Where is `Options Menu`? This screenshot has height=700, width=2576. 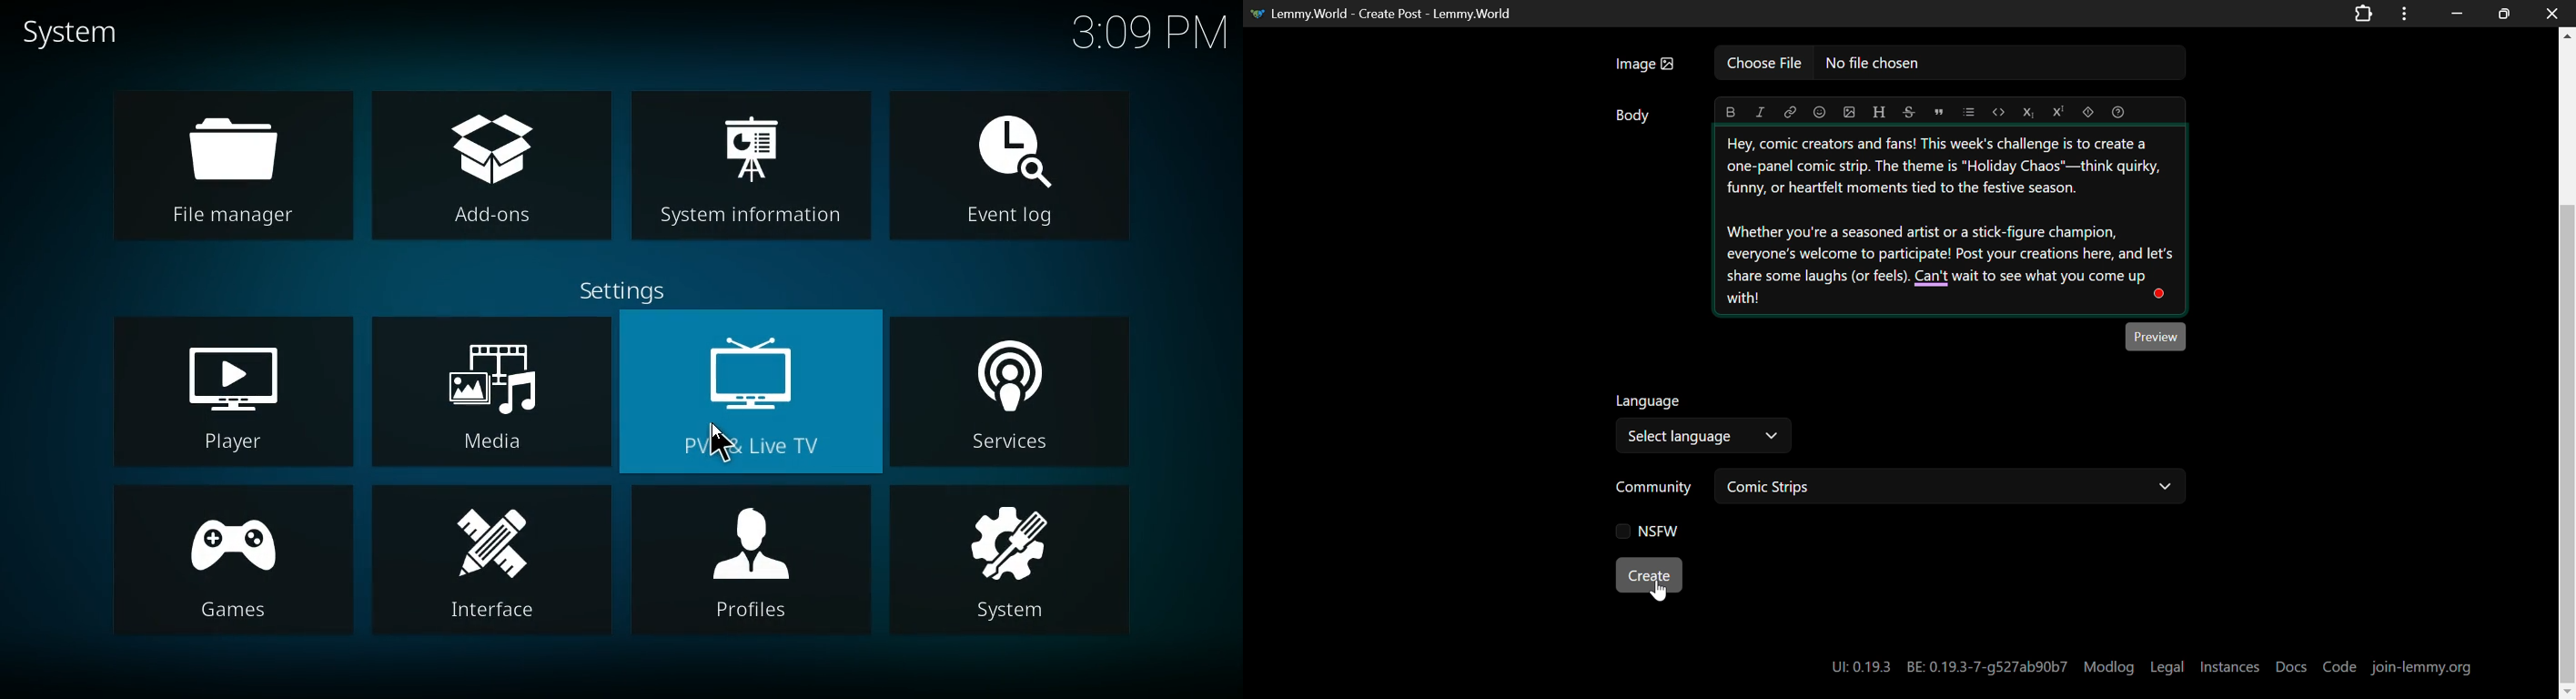 Options Menu is located at coordinates (2402, 13).